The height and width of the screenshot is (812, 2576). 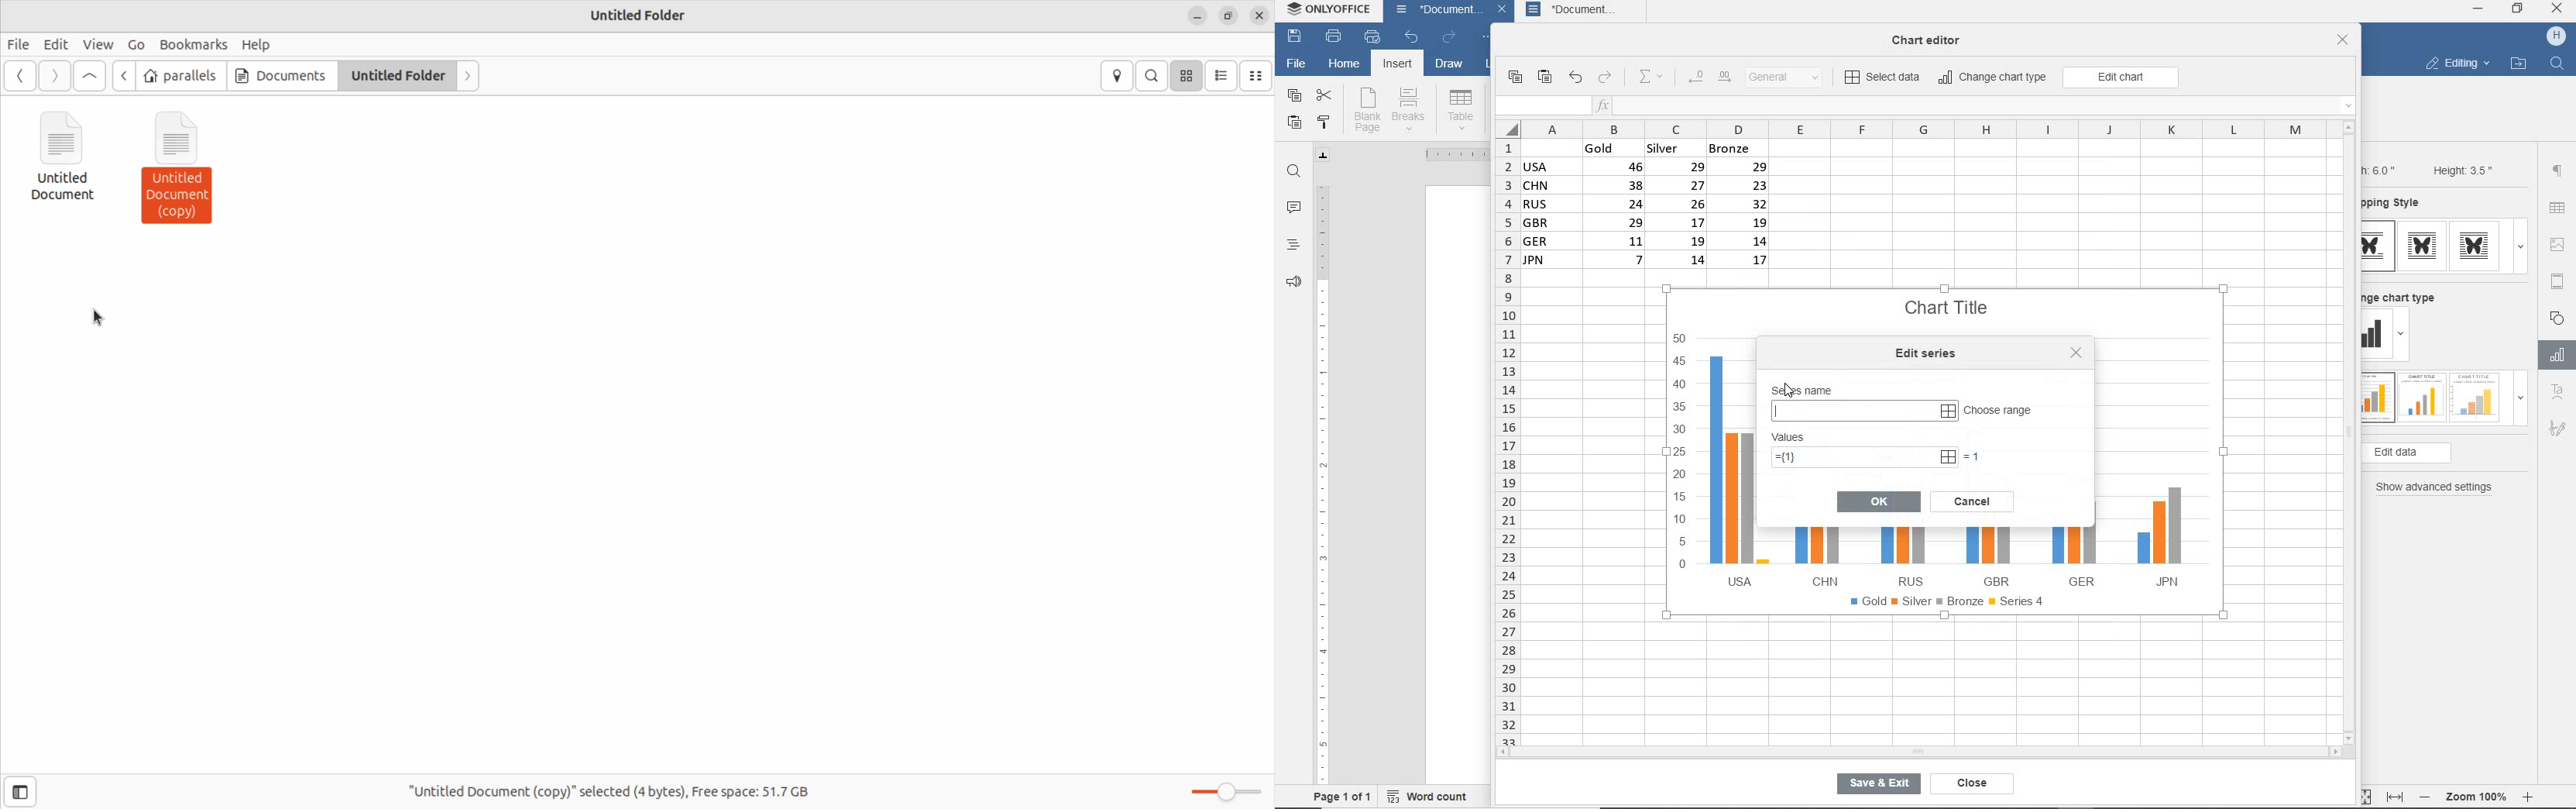 I want to click on type 3, so click(x=2478, y=246).